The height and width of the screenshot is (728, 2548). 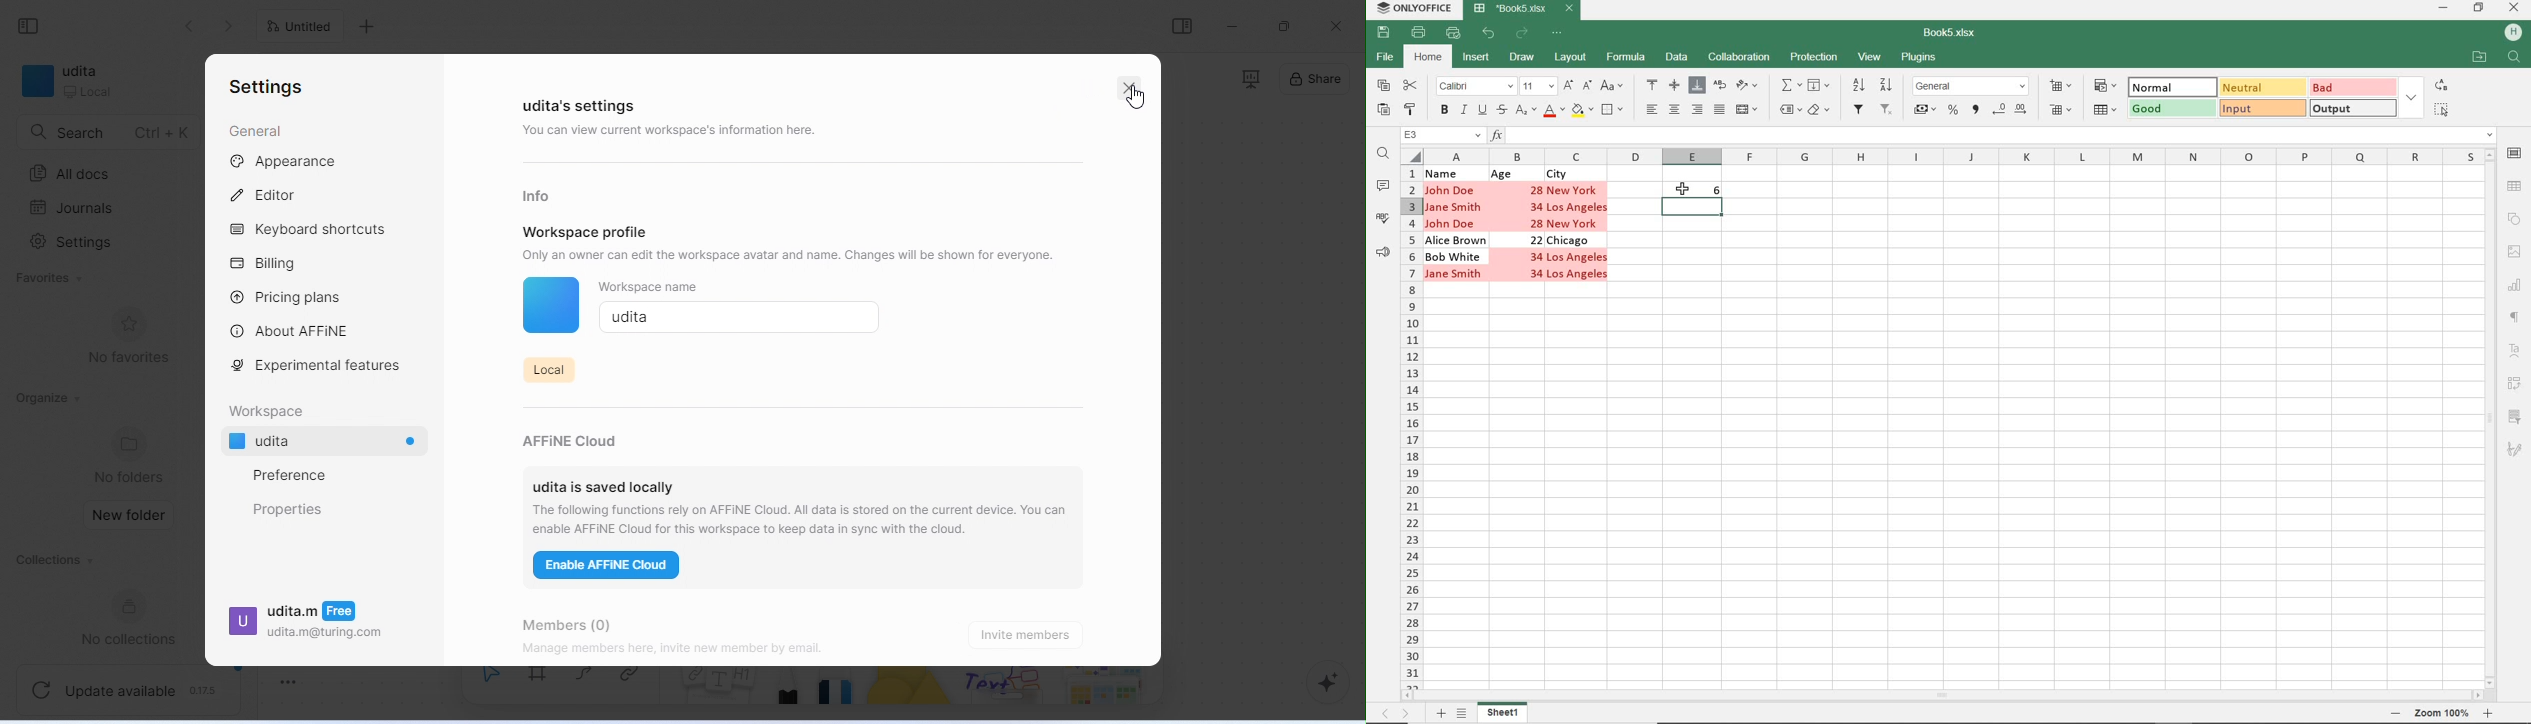 I want to click on ITALIC, so click(x=1464, y=111).